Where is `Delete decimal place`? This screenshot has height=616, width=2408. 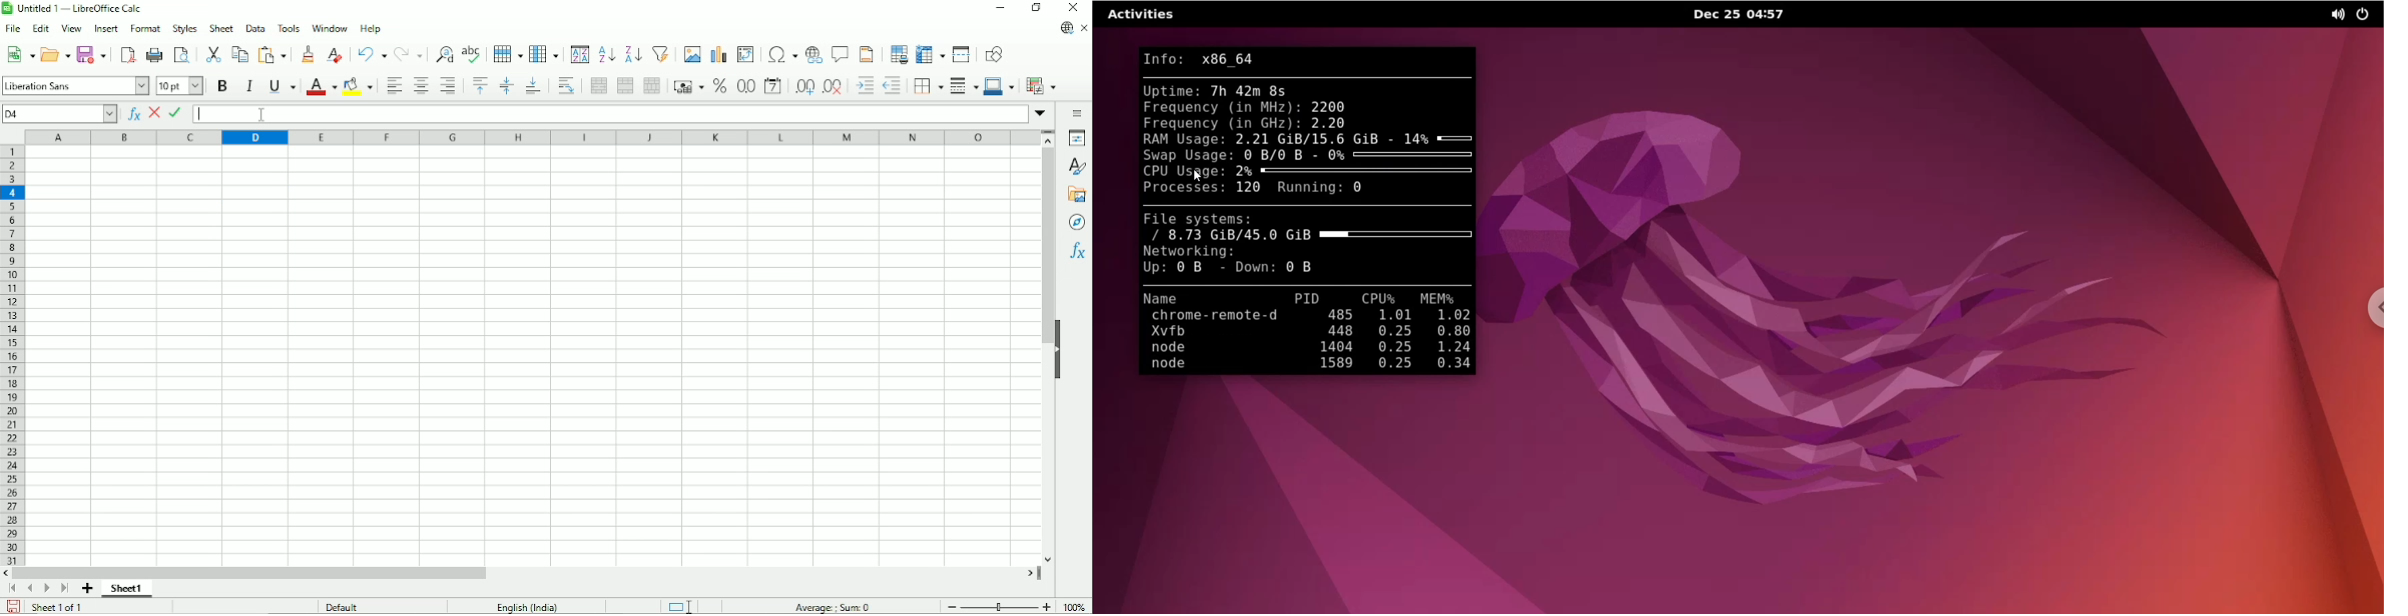
Delete decimal place is located at coordinates (833, 86).